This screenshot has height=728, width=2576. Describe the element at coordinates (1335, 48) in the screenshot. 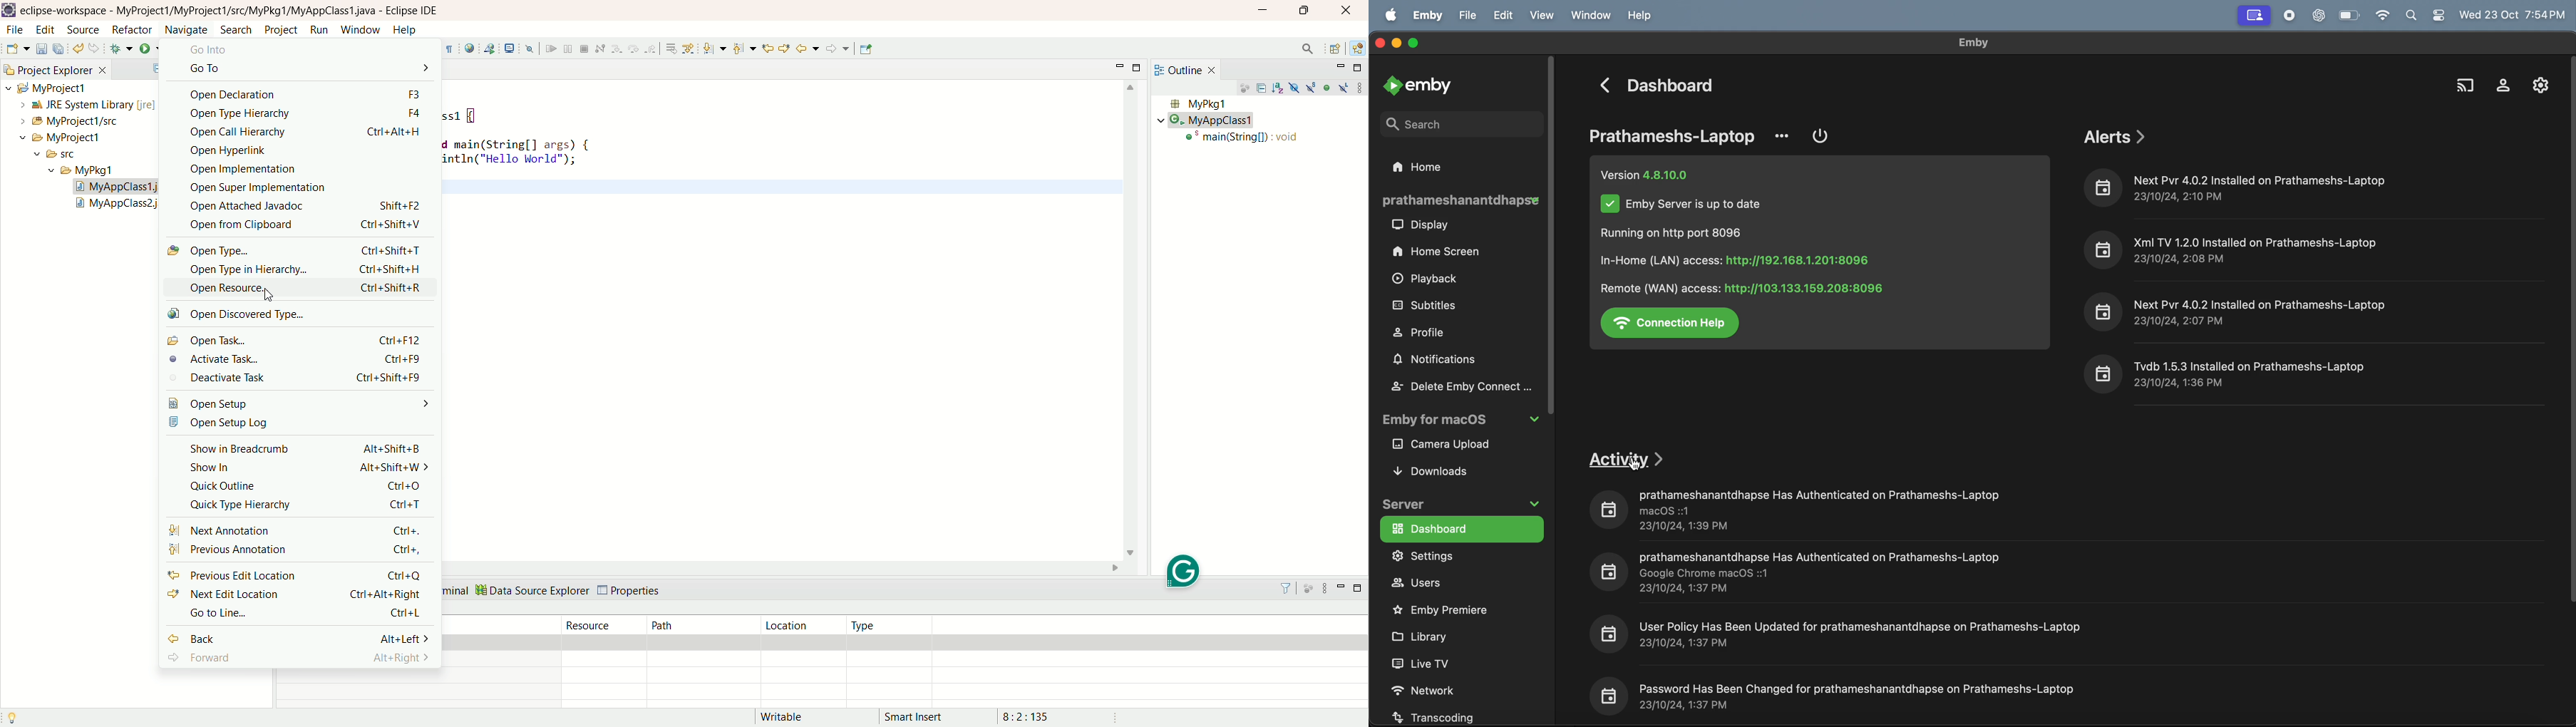

I see `open perspective` at that location.